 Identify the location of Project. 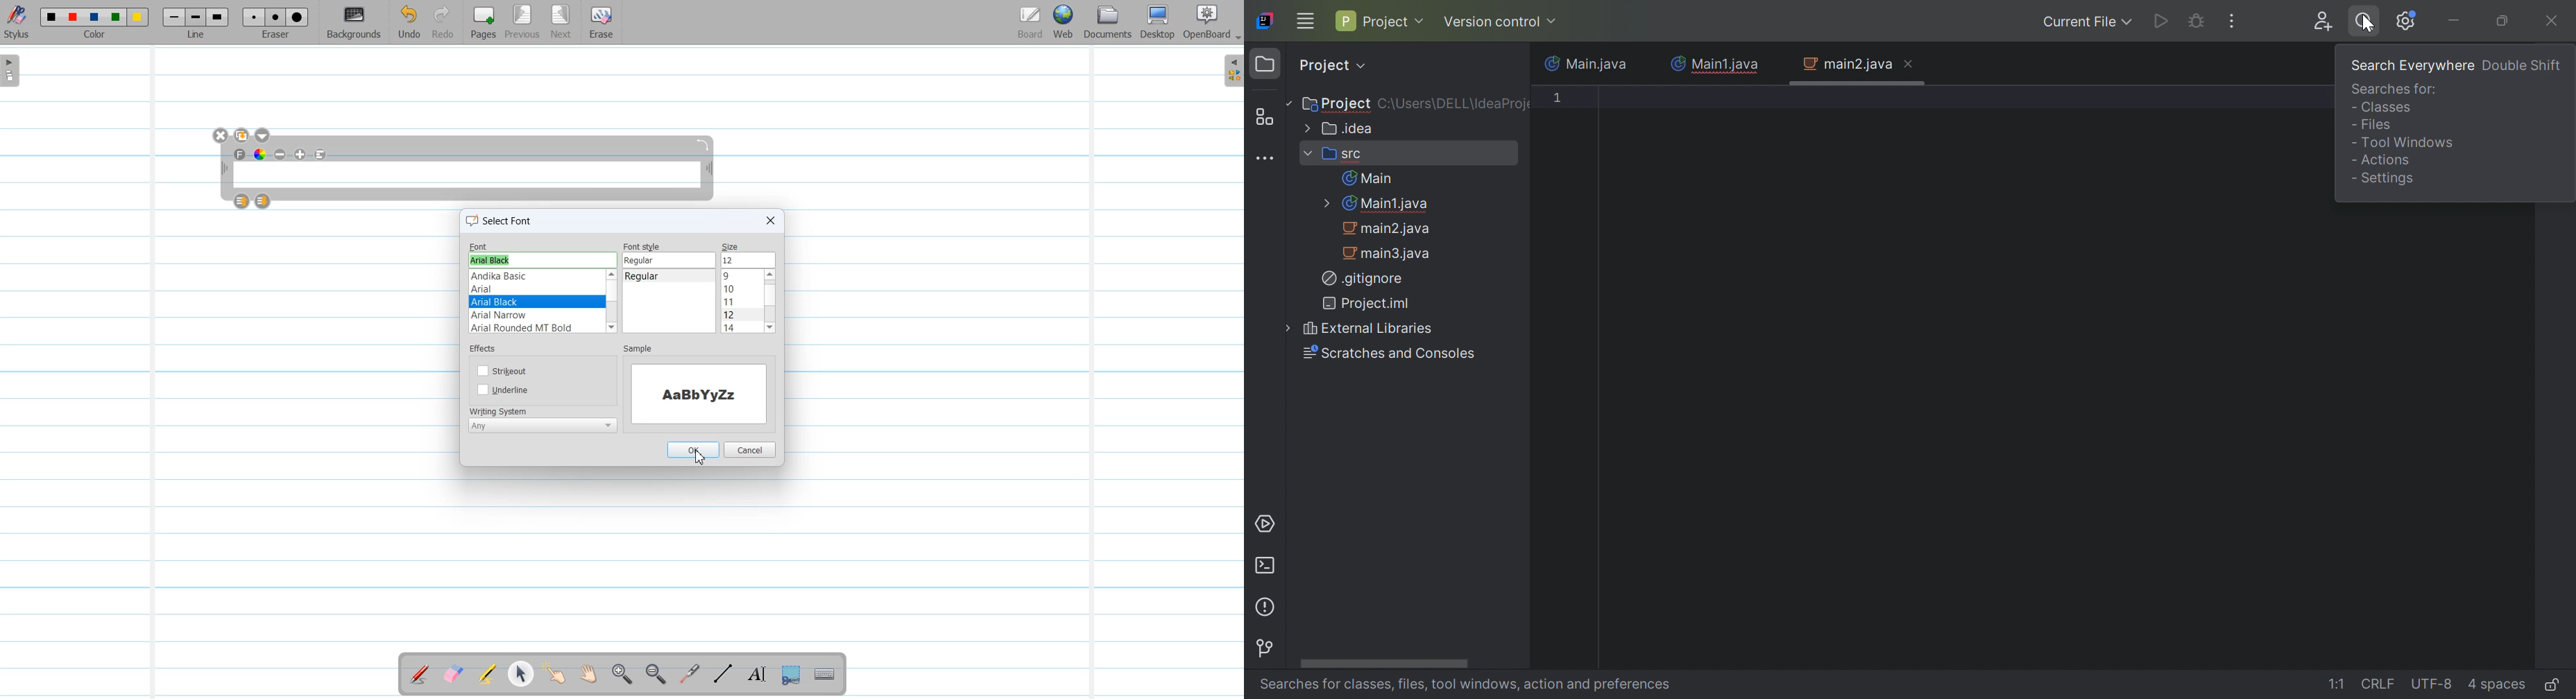
(1333, 66).